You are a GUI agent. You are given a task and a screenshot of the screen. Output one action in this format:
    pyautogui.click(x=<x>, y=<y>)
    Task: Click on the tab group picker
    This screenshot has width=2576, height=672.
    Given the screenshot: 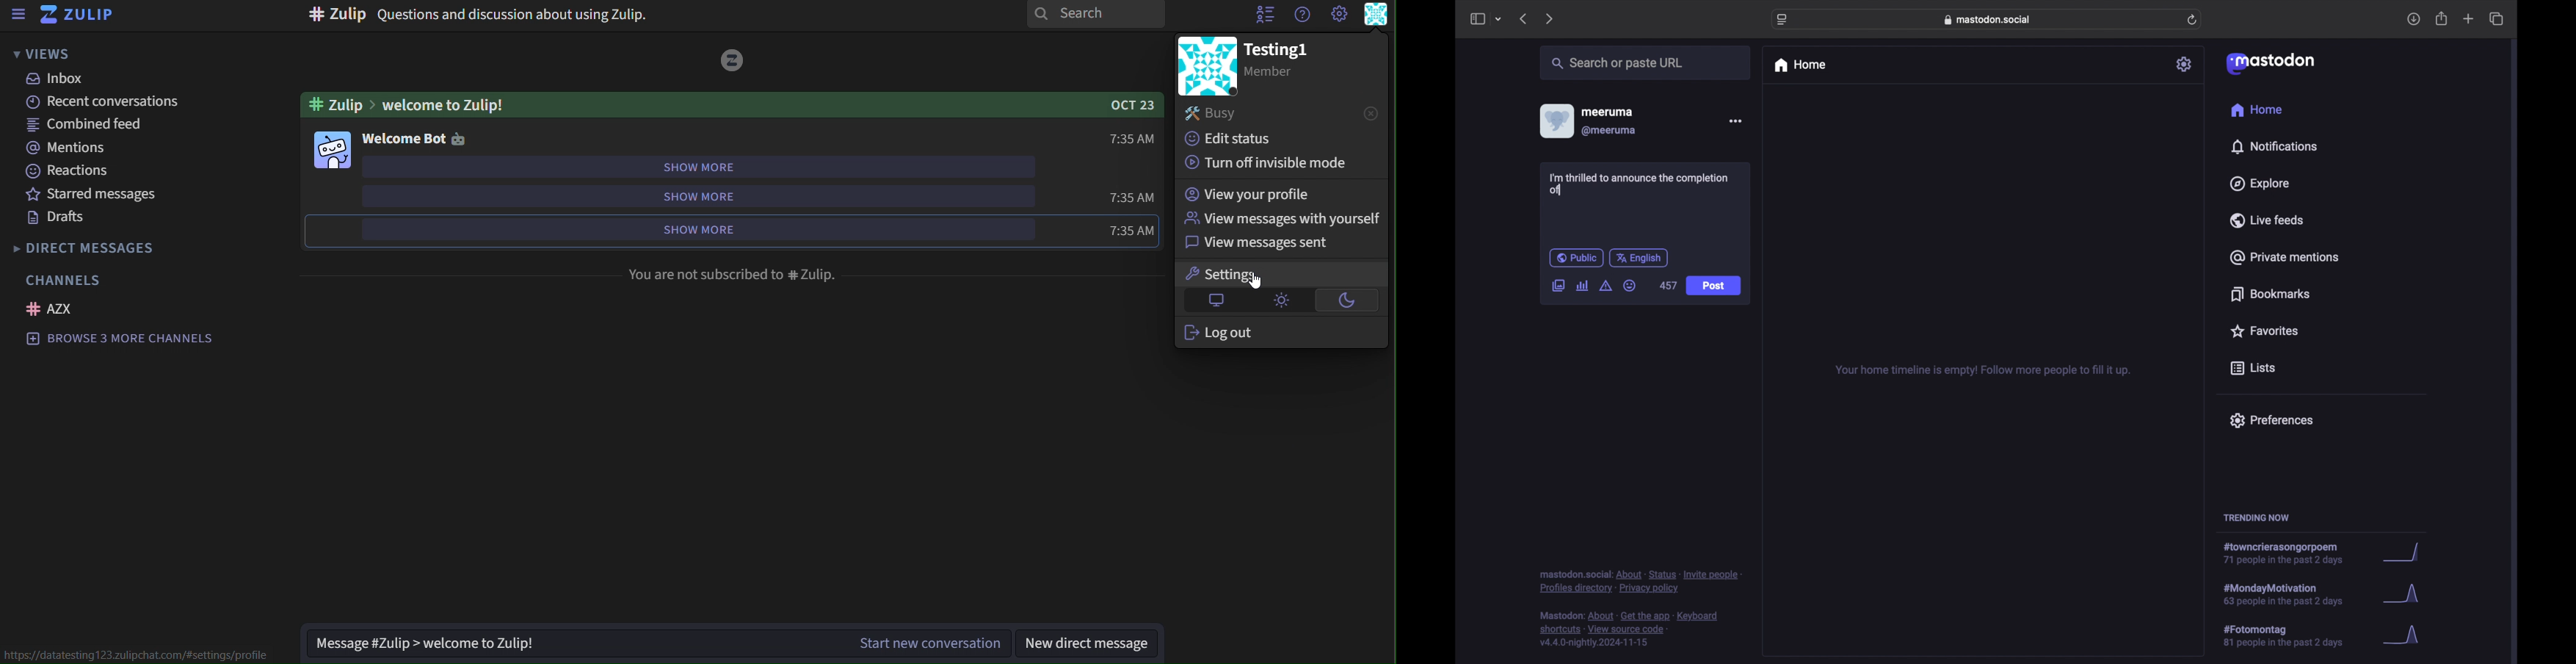 What is the action you would take?
    pyautogui.click(x=1499, y=18)
    